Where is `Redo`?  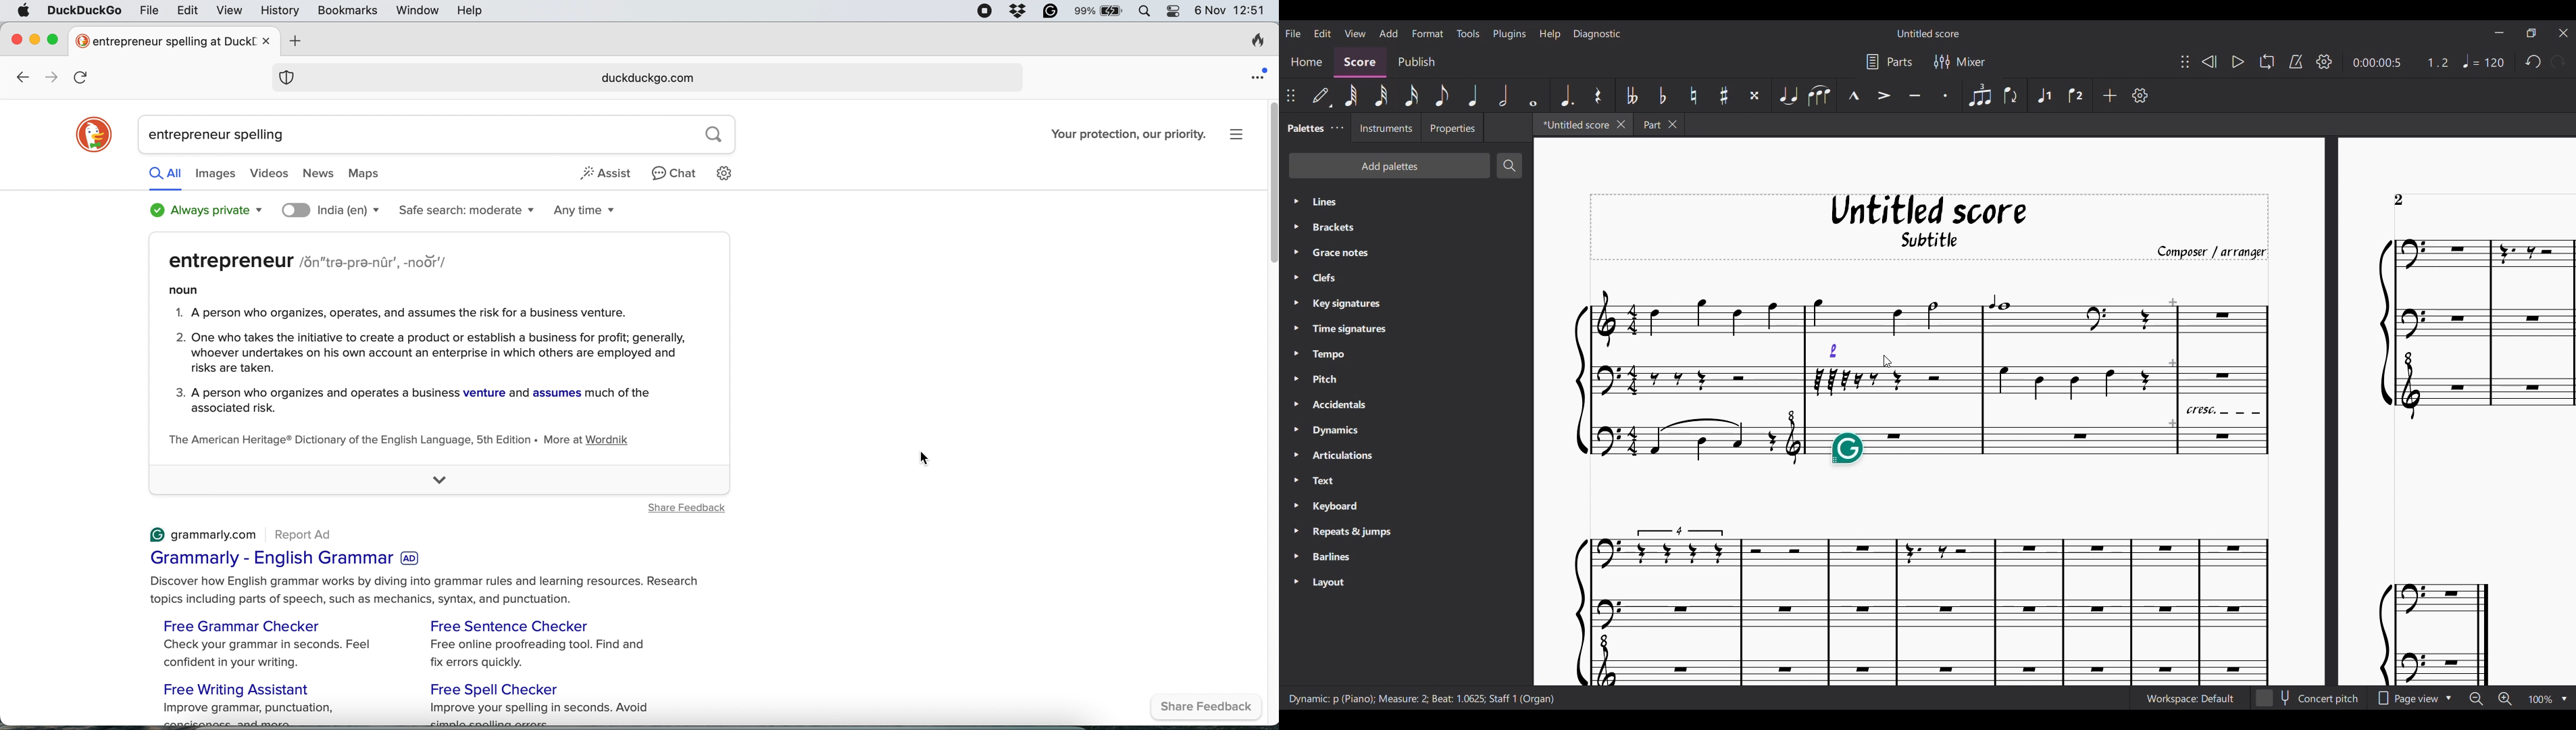 Redo is located at coordinates (2558, 62).